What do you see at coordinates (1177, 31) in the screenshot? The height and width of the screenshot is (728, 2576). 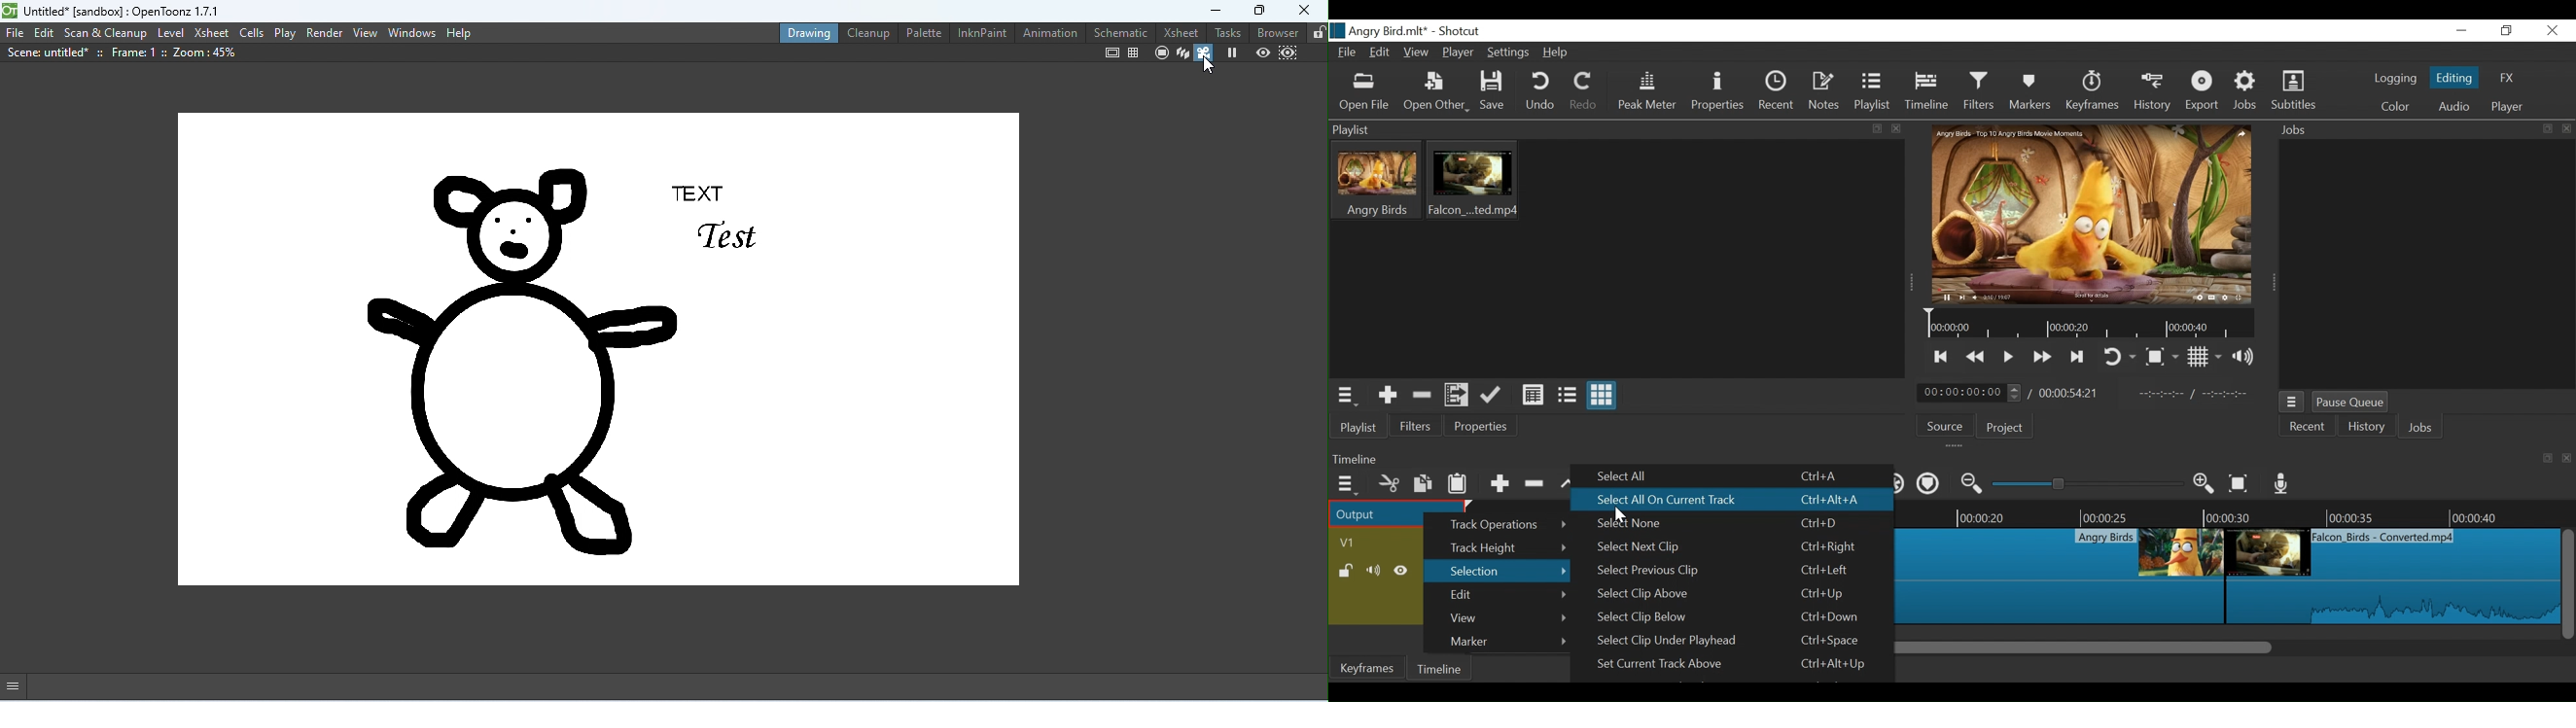 I see `Xsheet` at bounding box center [1177, 31].